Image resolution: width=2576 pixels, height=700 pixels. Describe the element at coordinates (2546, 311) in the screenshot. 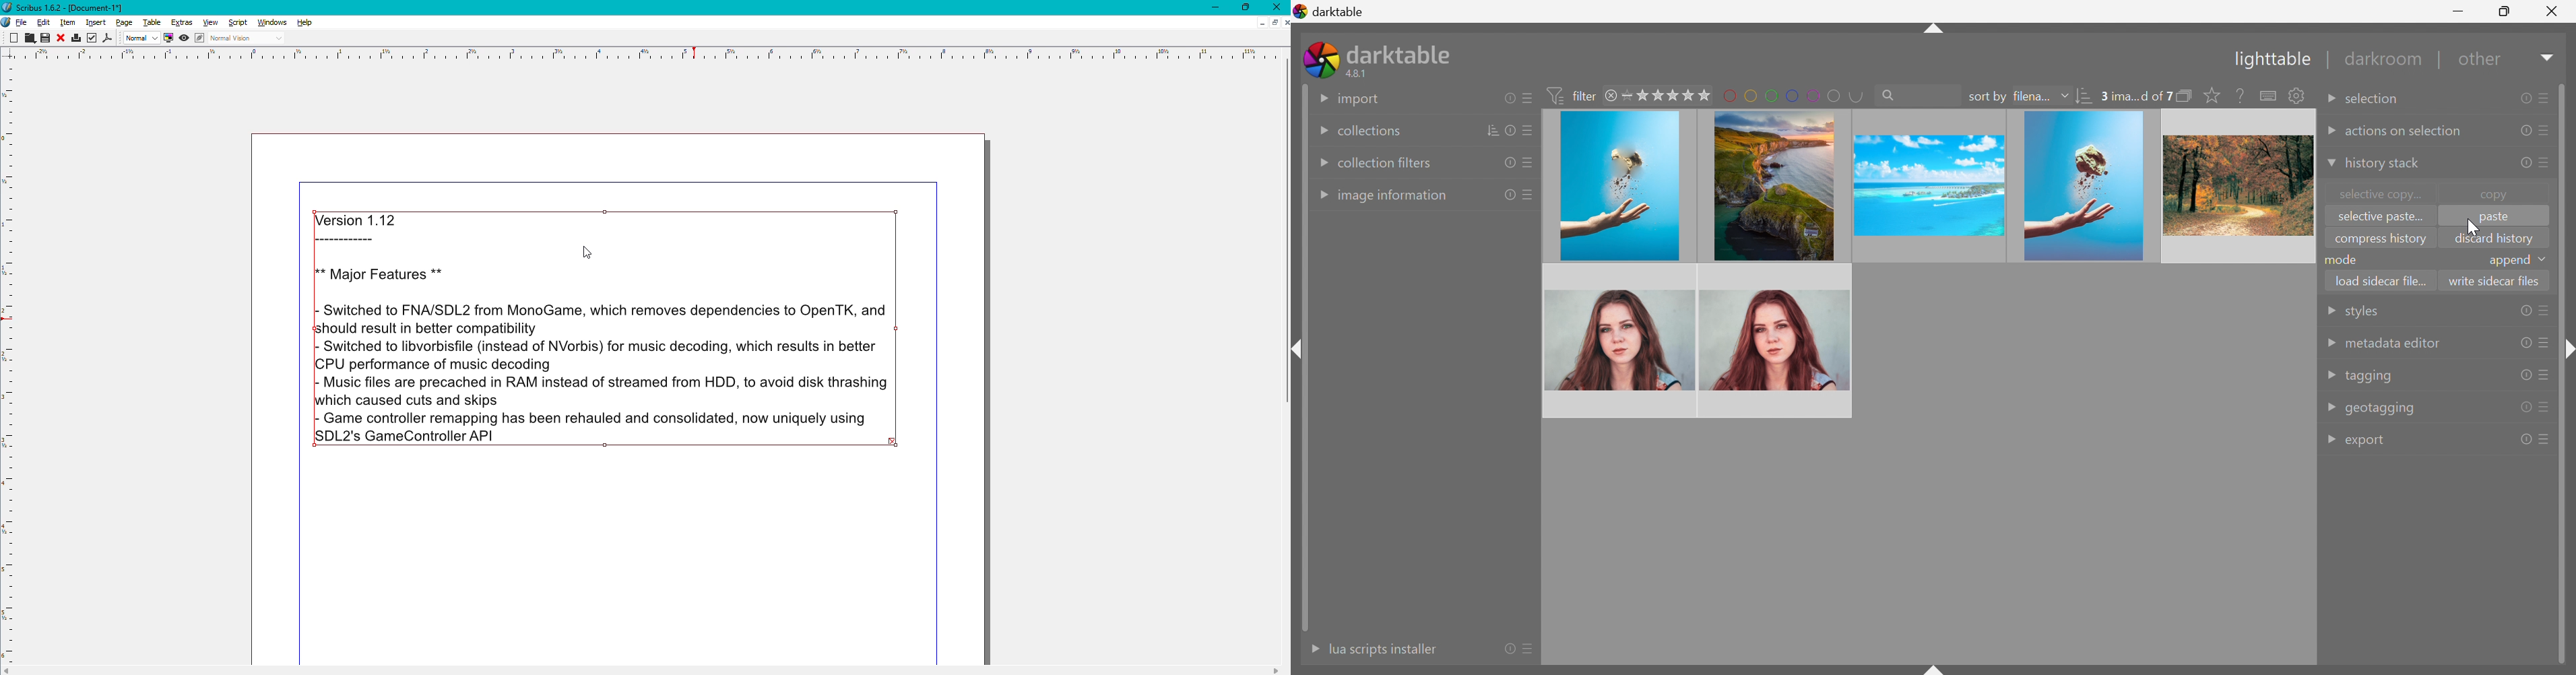

I see `presets` at that location.